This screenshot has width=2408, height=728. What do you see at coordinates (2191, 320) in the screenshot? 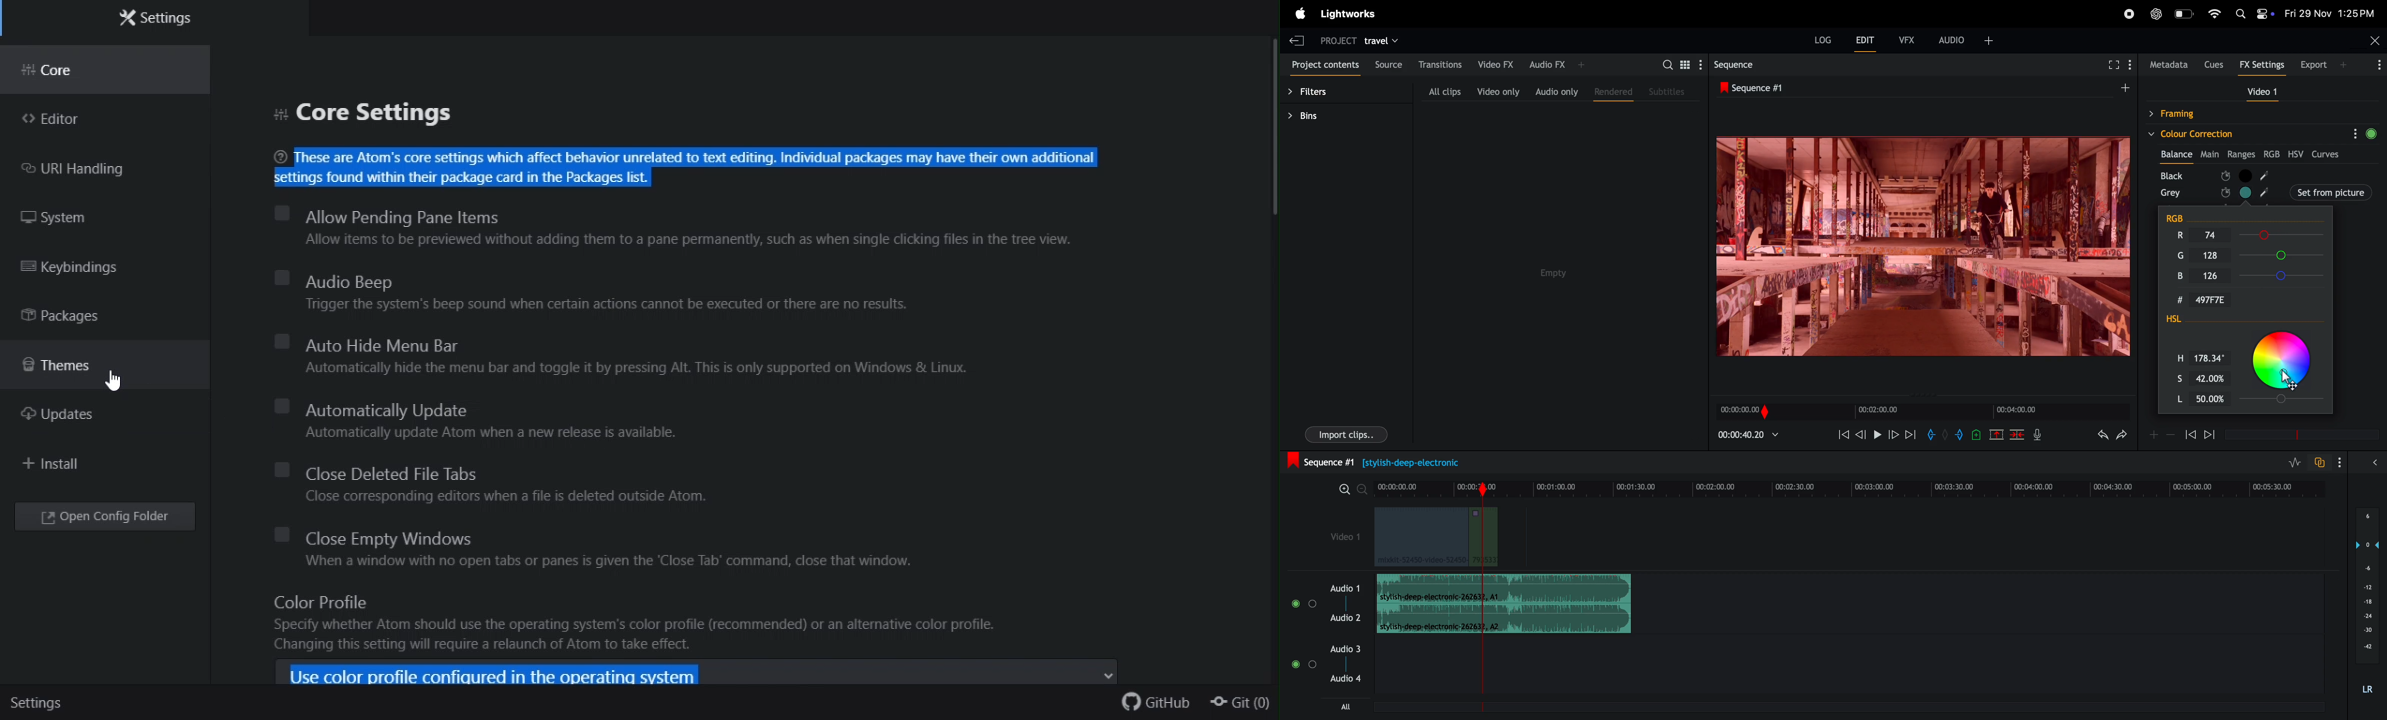
I see `HSL` at bounding box center [2191, 320].